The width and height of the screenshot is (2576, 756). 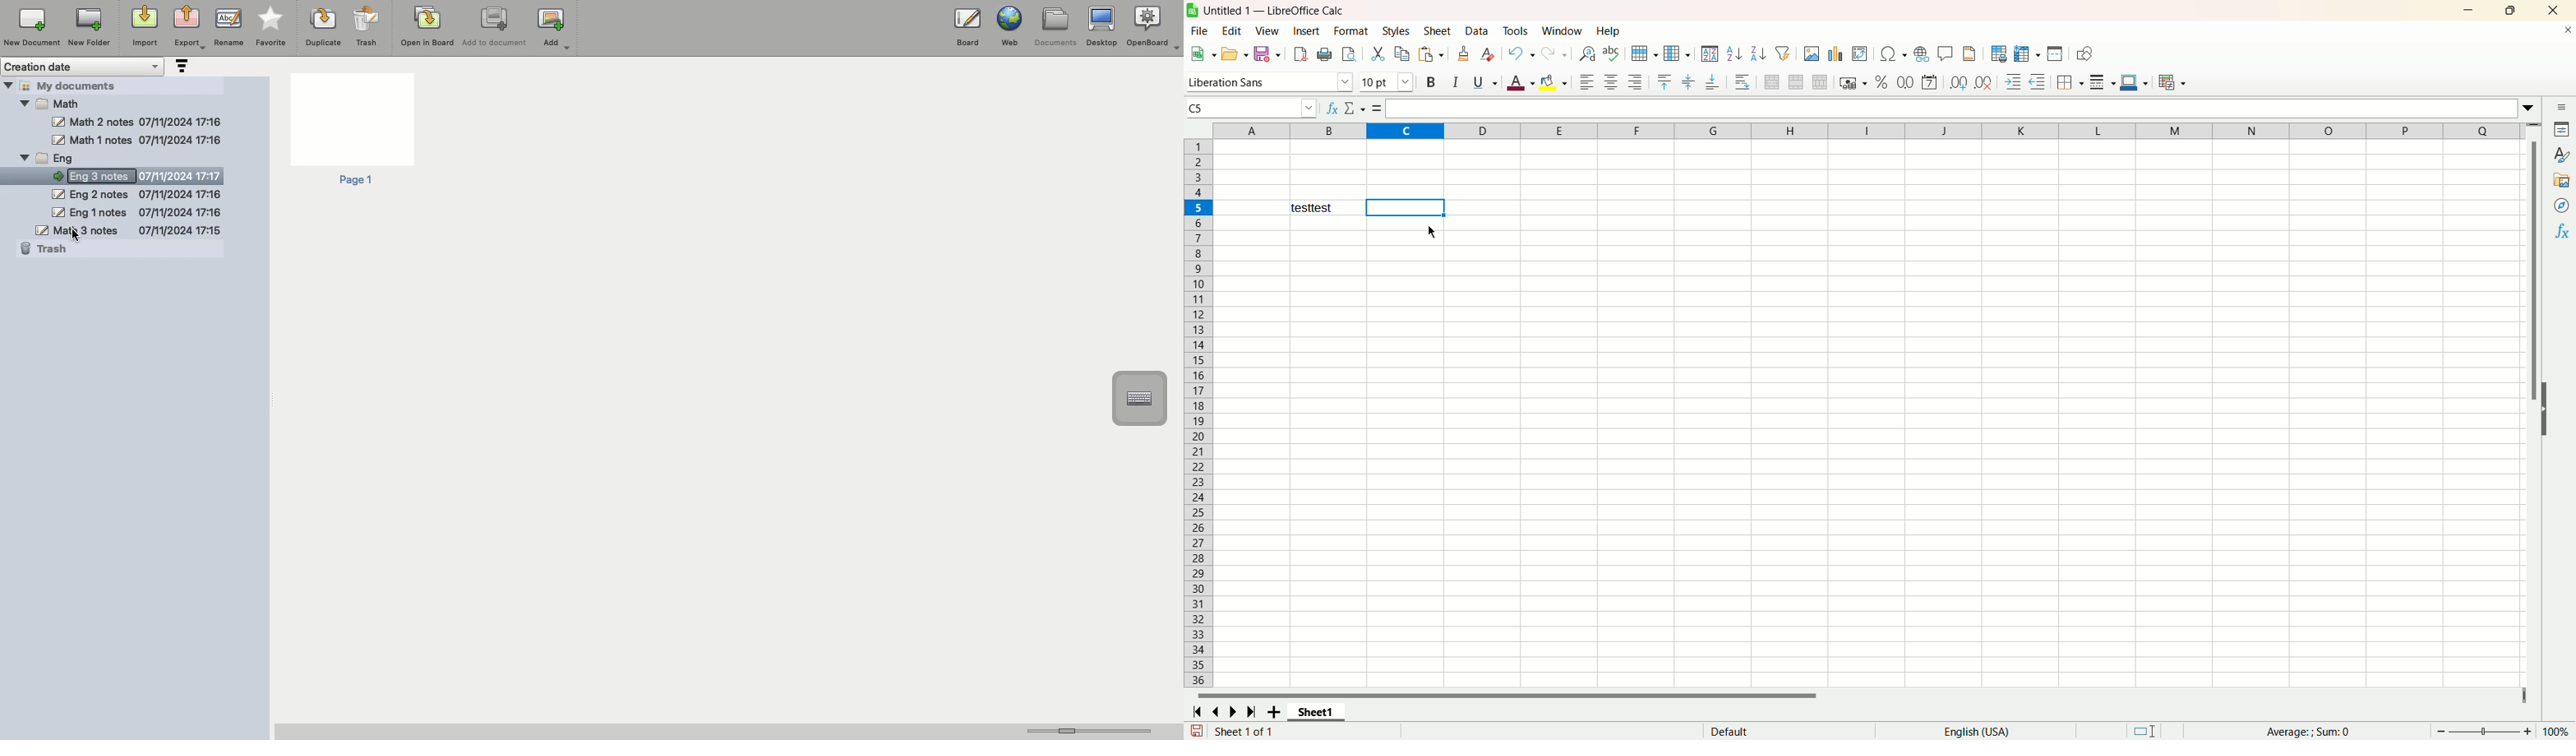 I want to click on Trash, so click(x=367, y=26).